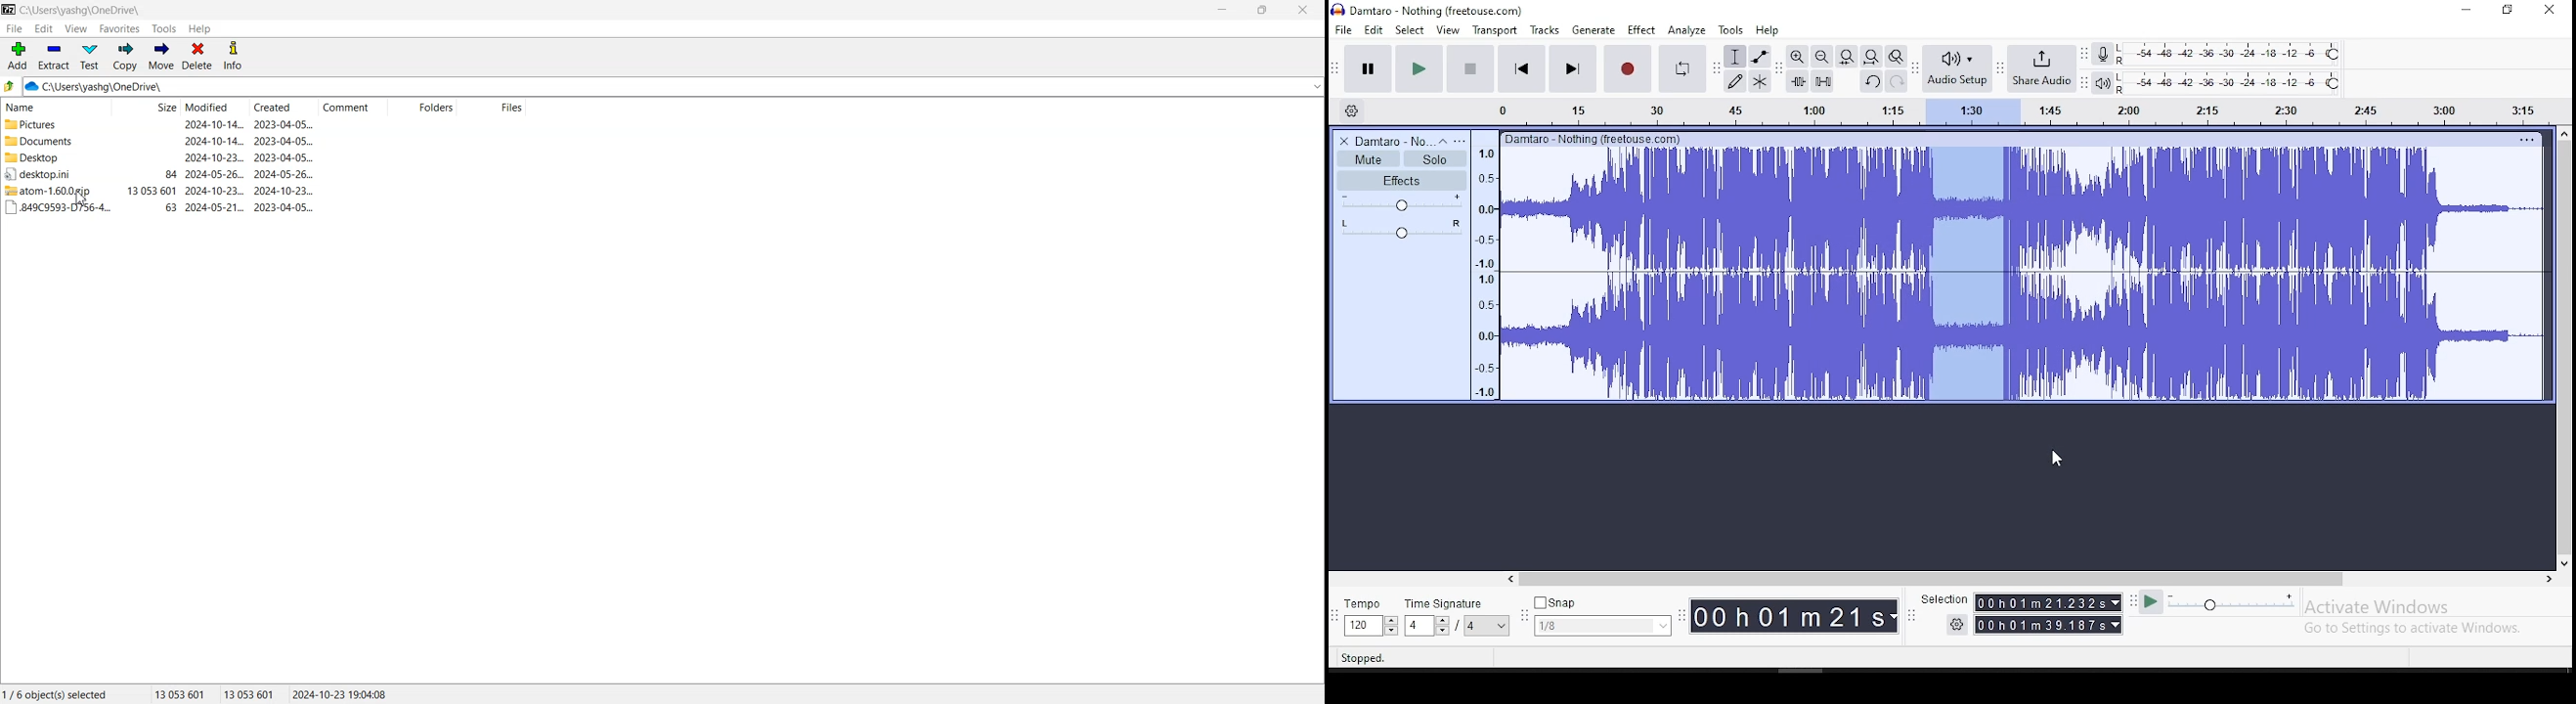 The width and height of the screenshot is (2576, 728). I want to click on timeline settings, so click(1350, 110).